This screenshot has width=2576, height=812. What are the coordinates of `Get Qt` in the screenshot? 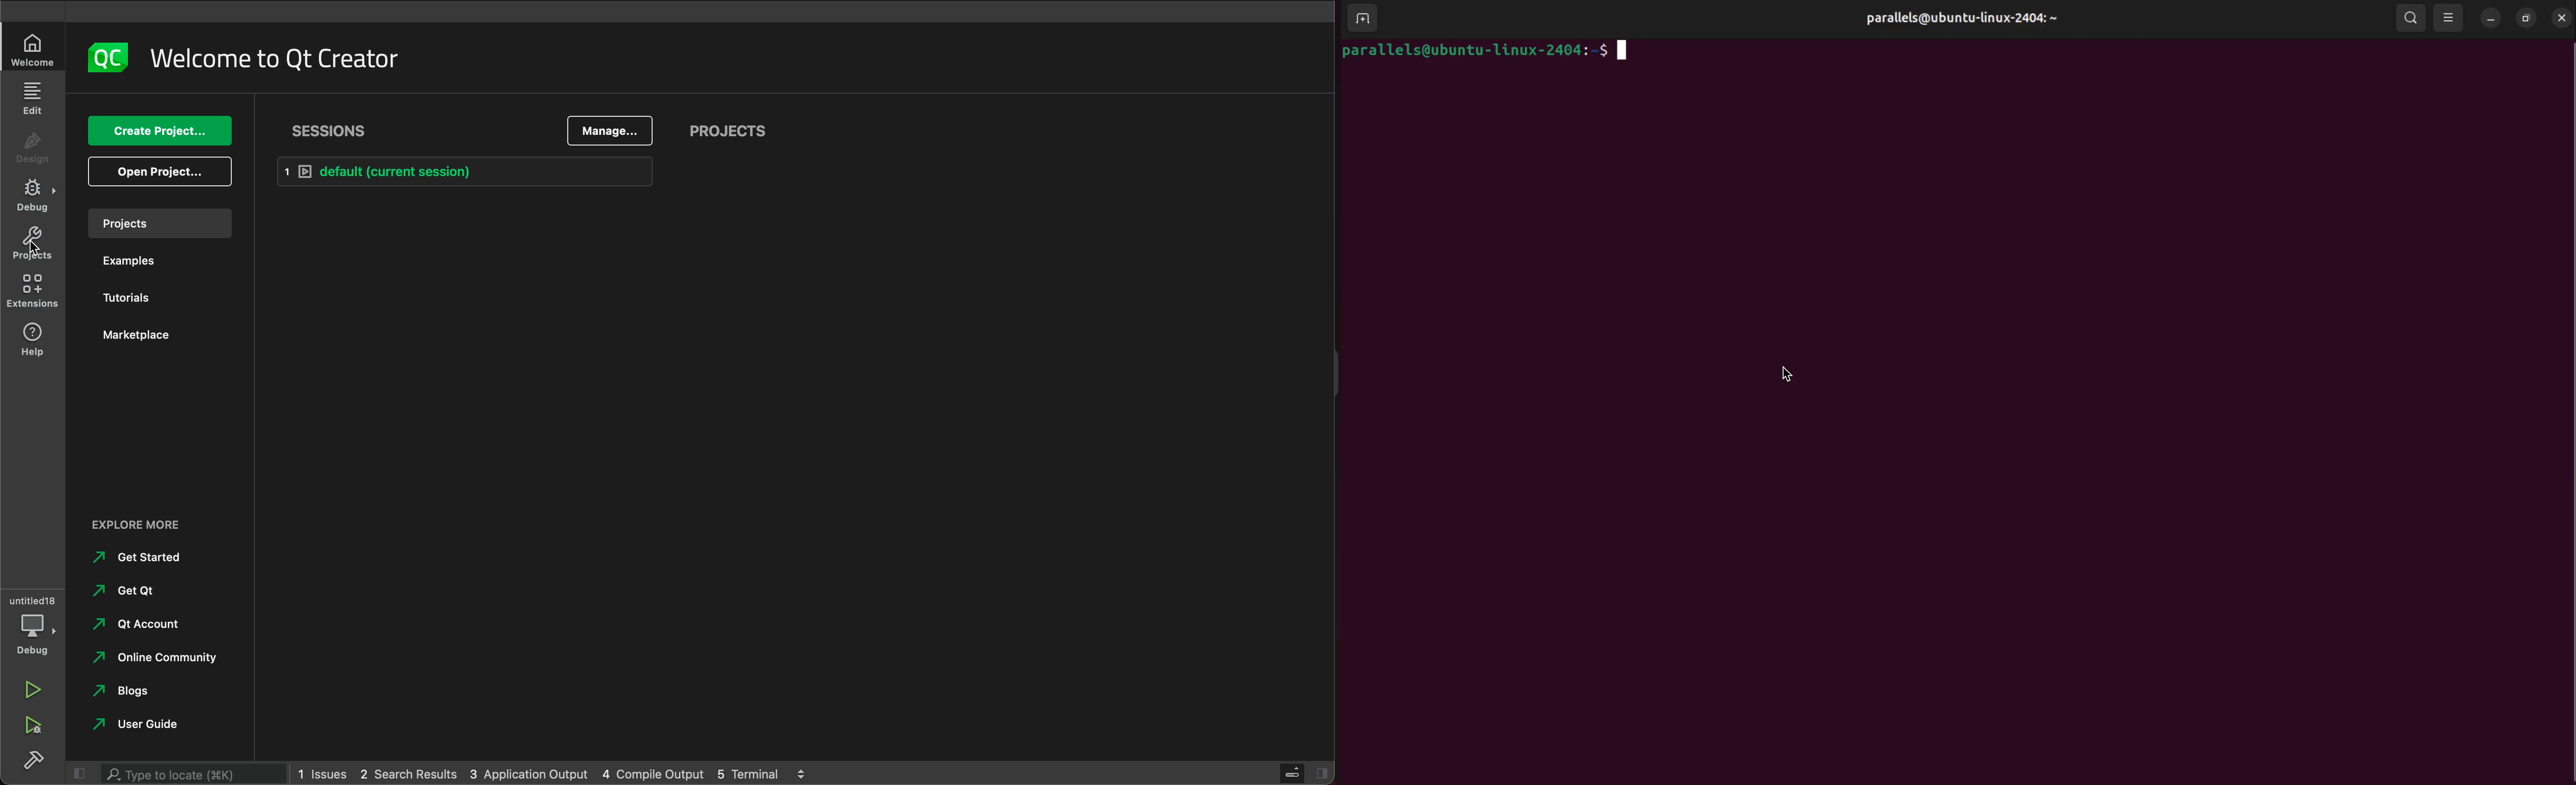 It's located at (125, 589).